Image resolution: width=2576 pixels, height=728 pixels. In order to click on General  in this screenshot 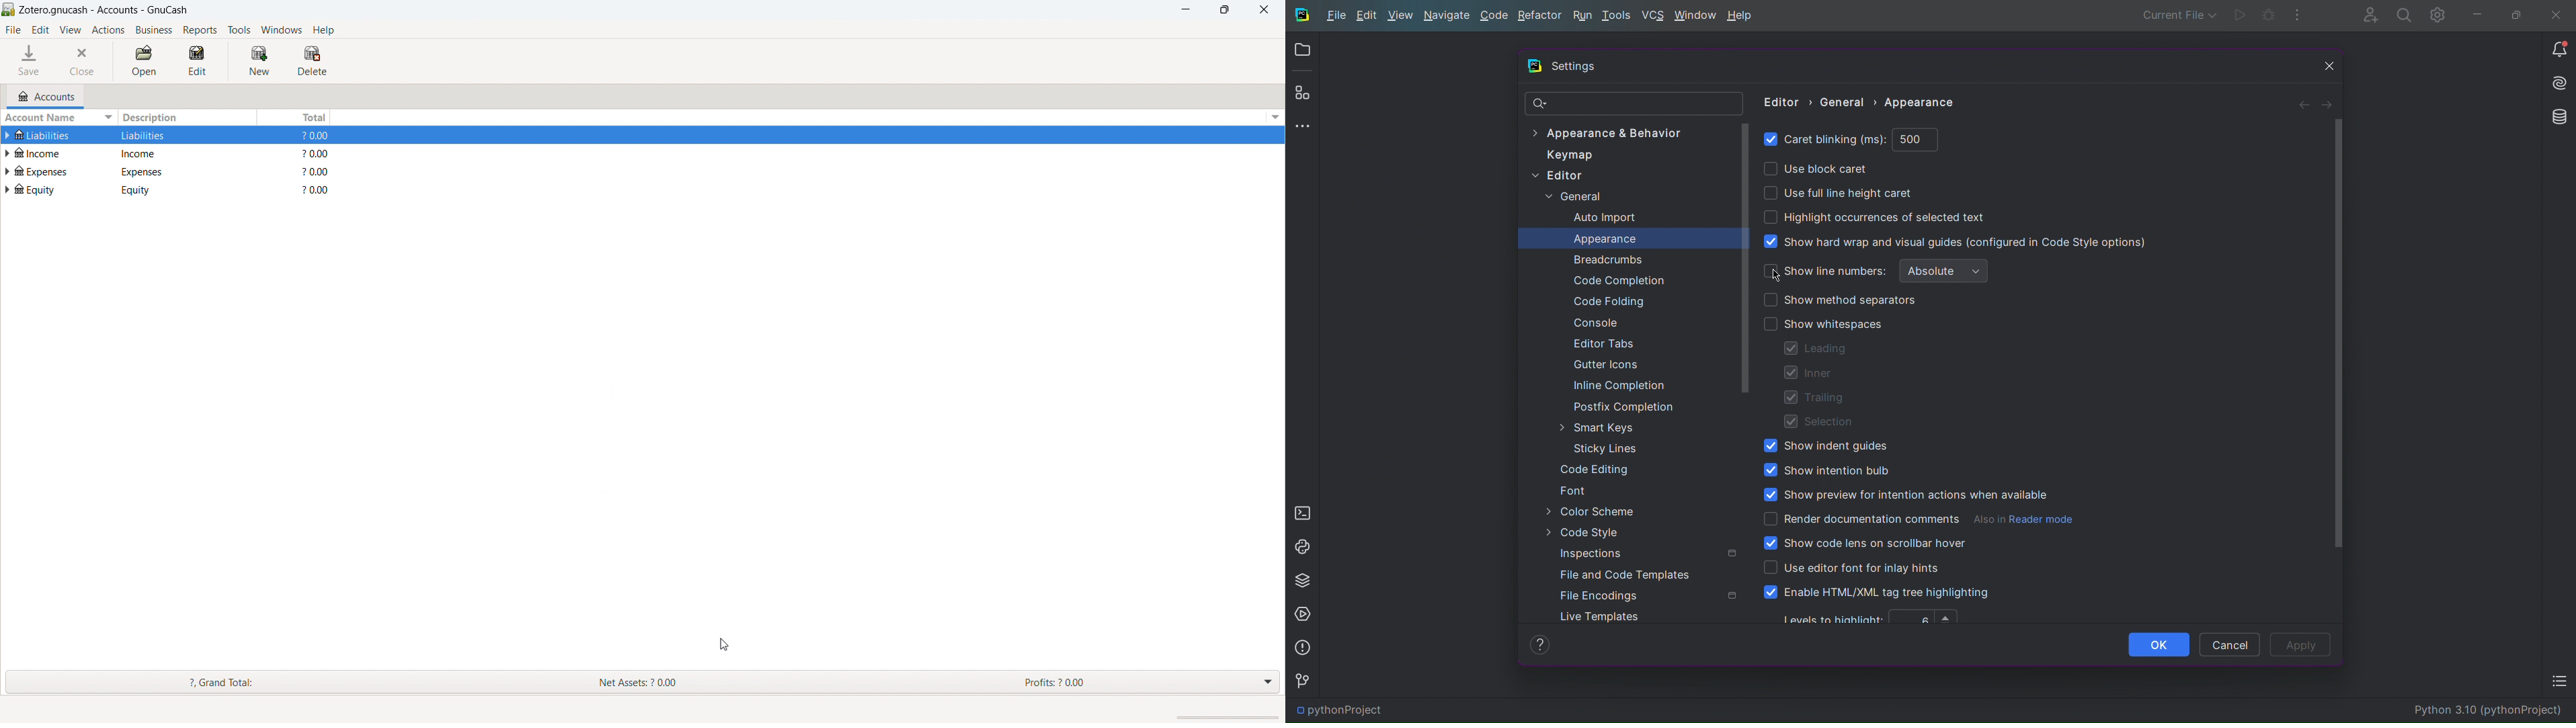, I will do `click(1847, 102)`.